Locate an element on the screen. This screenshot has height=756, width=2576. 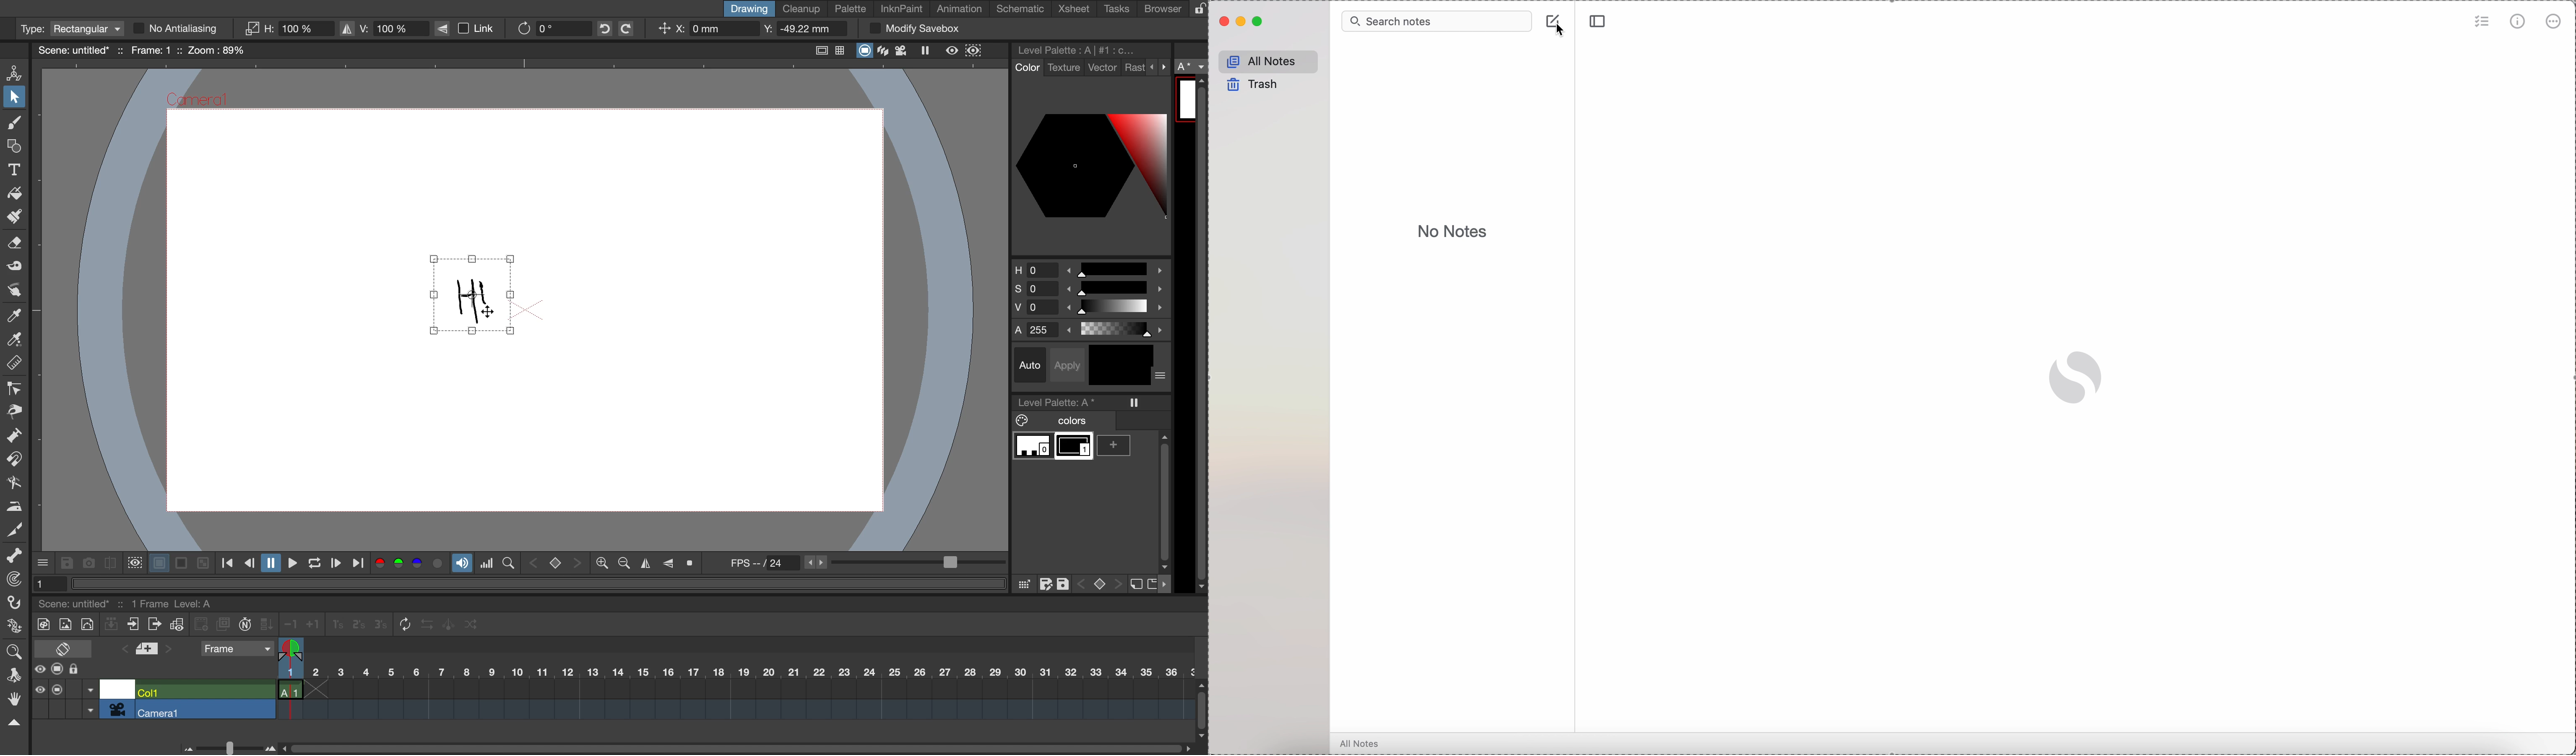
time line bar scale is located at coordinates (225, 746).